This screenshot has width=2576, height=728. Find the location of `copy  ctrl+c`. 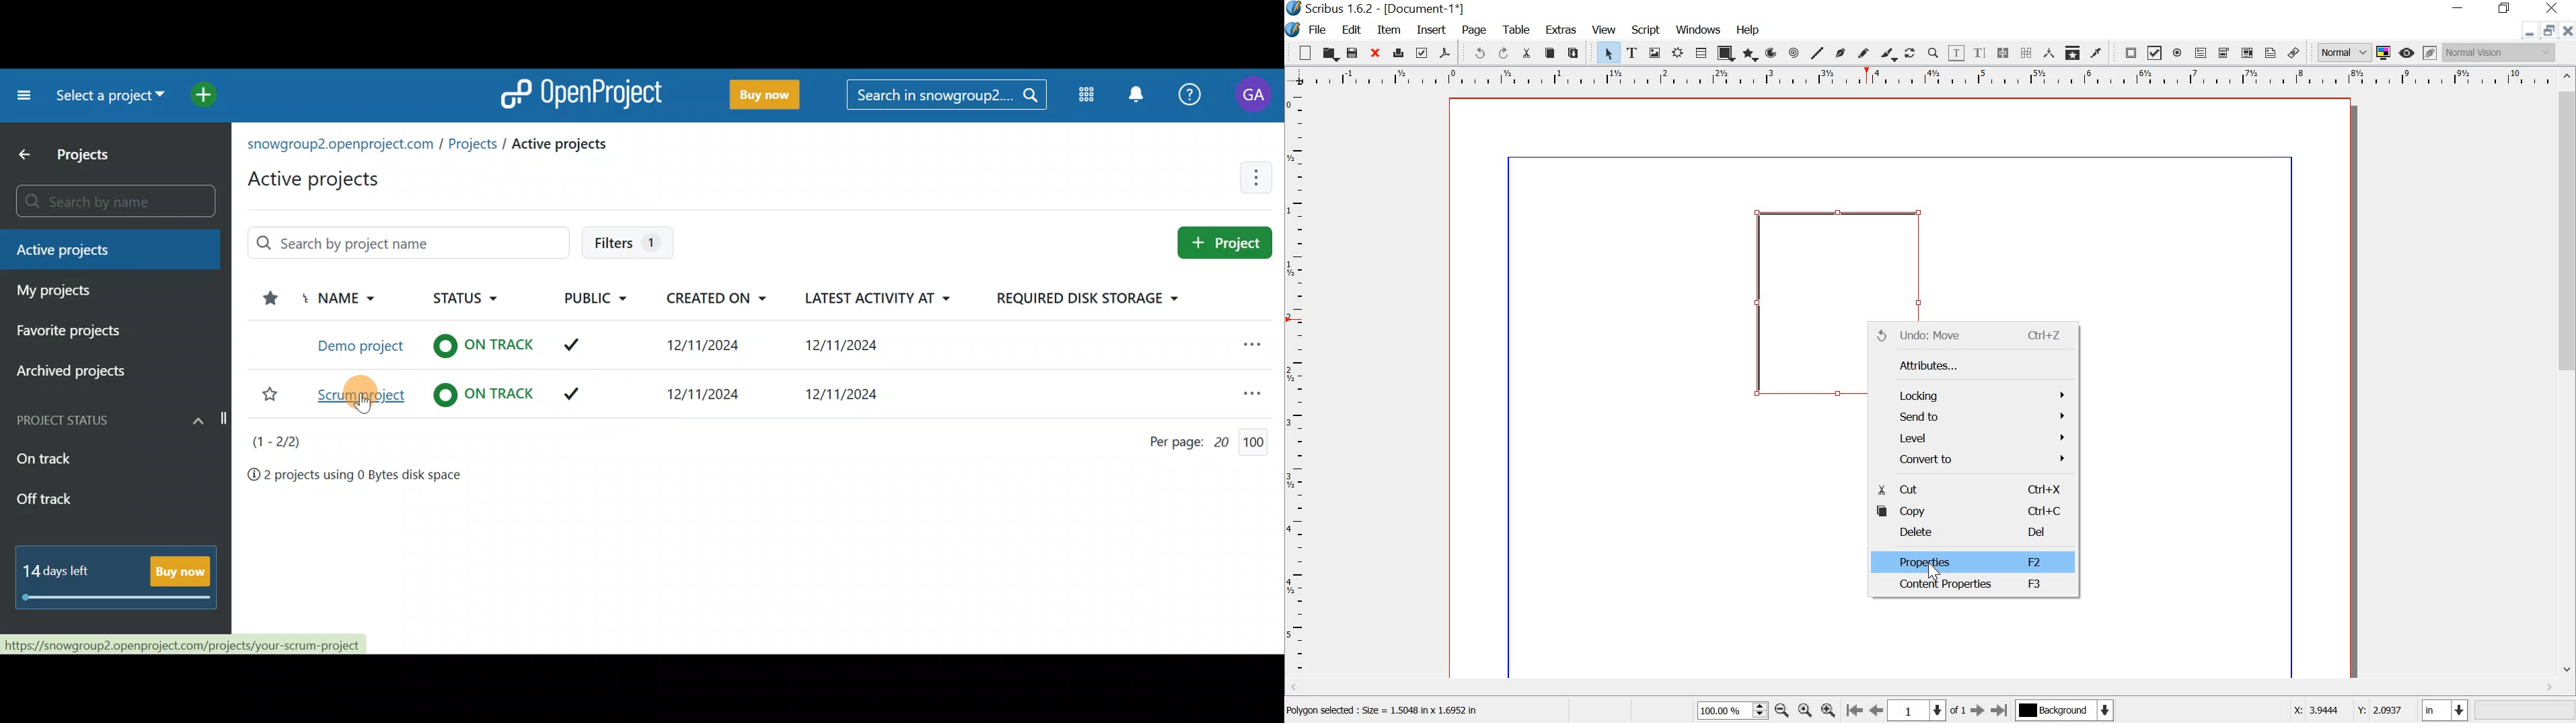

copy  ctrl+c is located at coordinates (1973, 510).